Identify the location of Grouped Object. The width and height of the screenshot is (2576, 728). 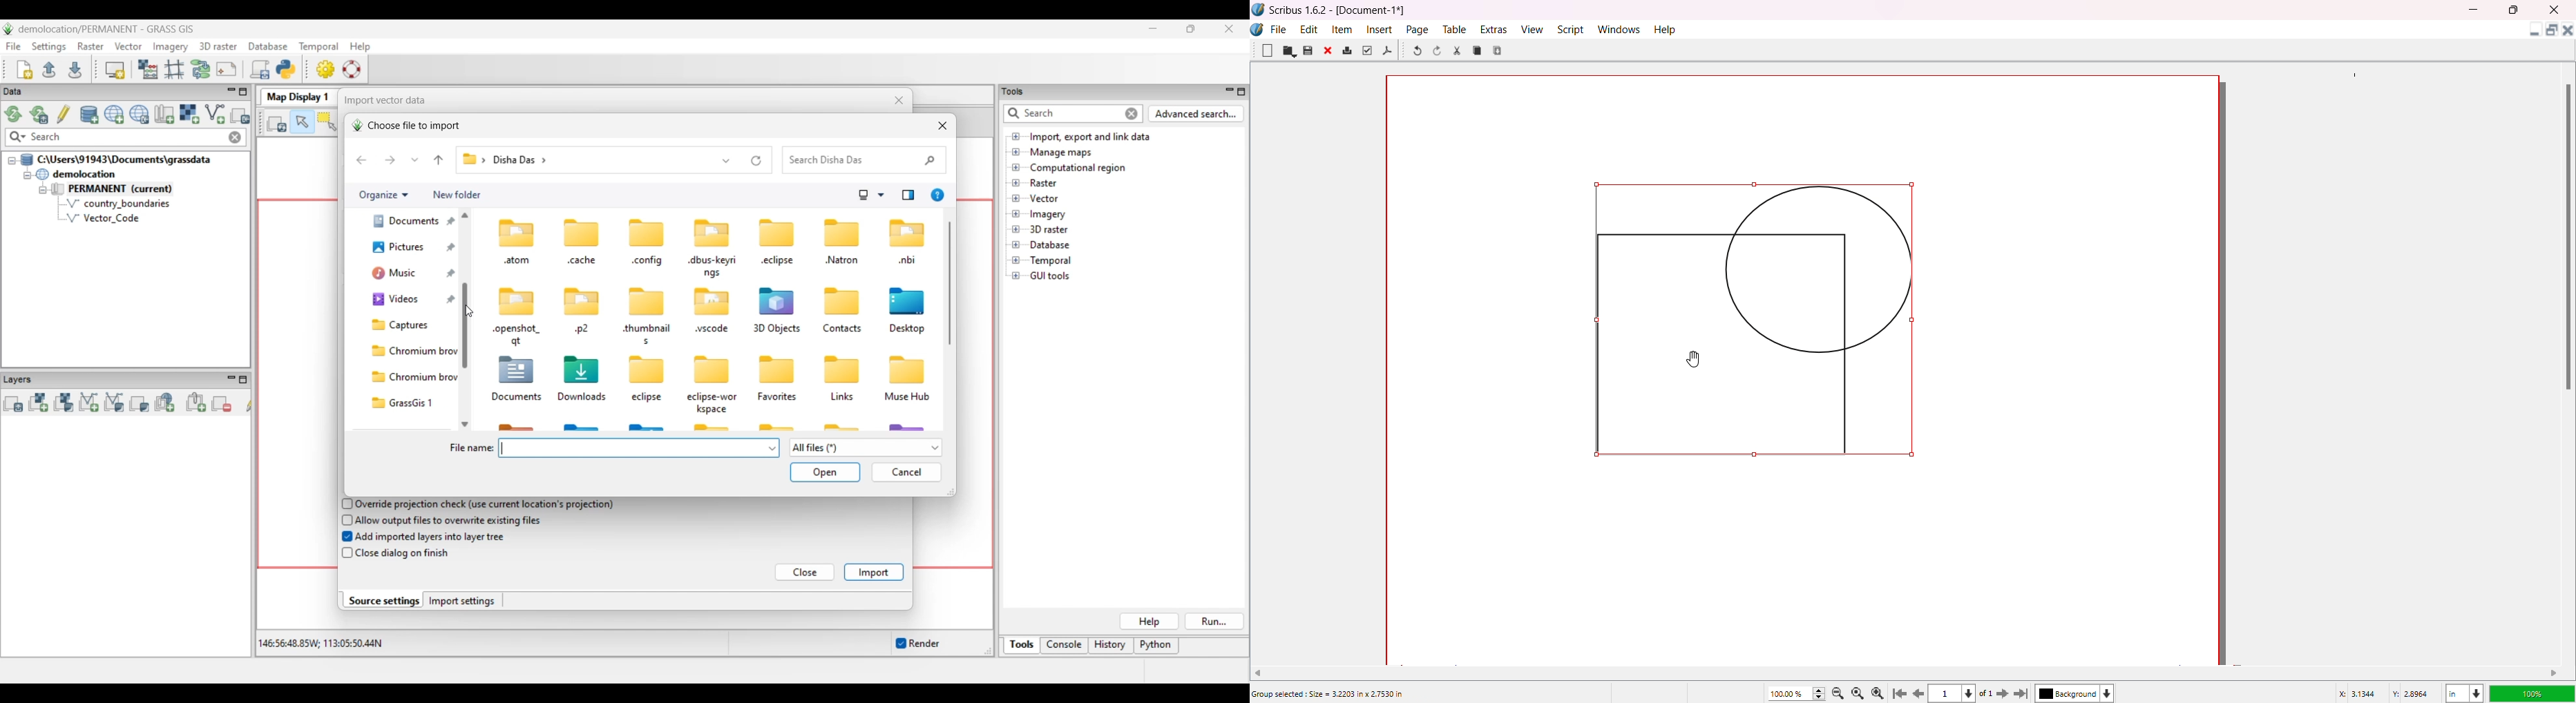
(1764, 327).